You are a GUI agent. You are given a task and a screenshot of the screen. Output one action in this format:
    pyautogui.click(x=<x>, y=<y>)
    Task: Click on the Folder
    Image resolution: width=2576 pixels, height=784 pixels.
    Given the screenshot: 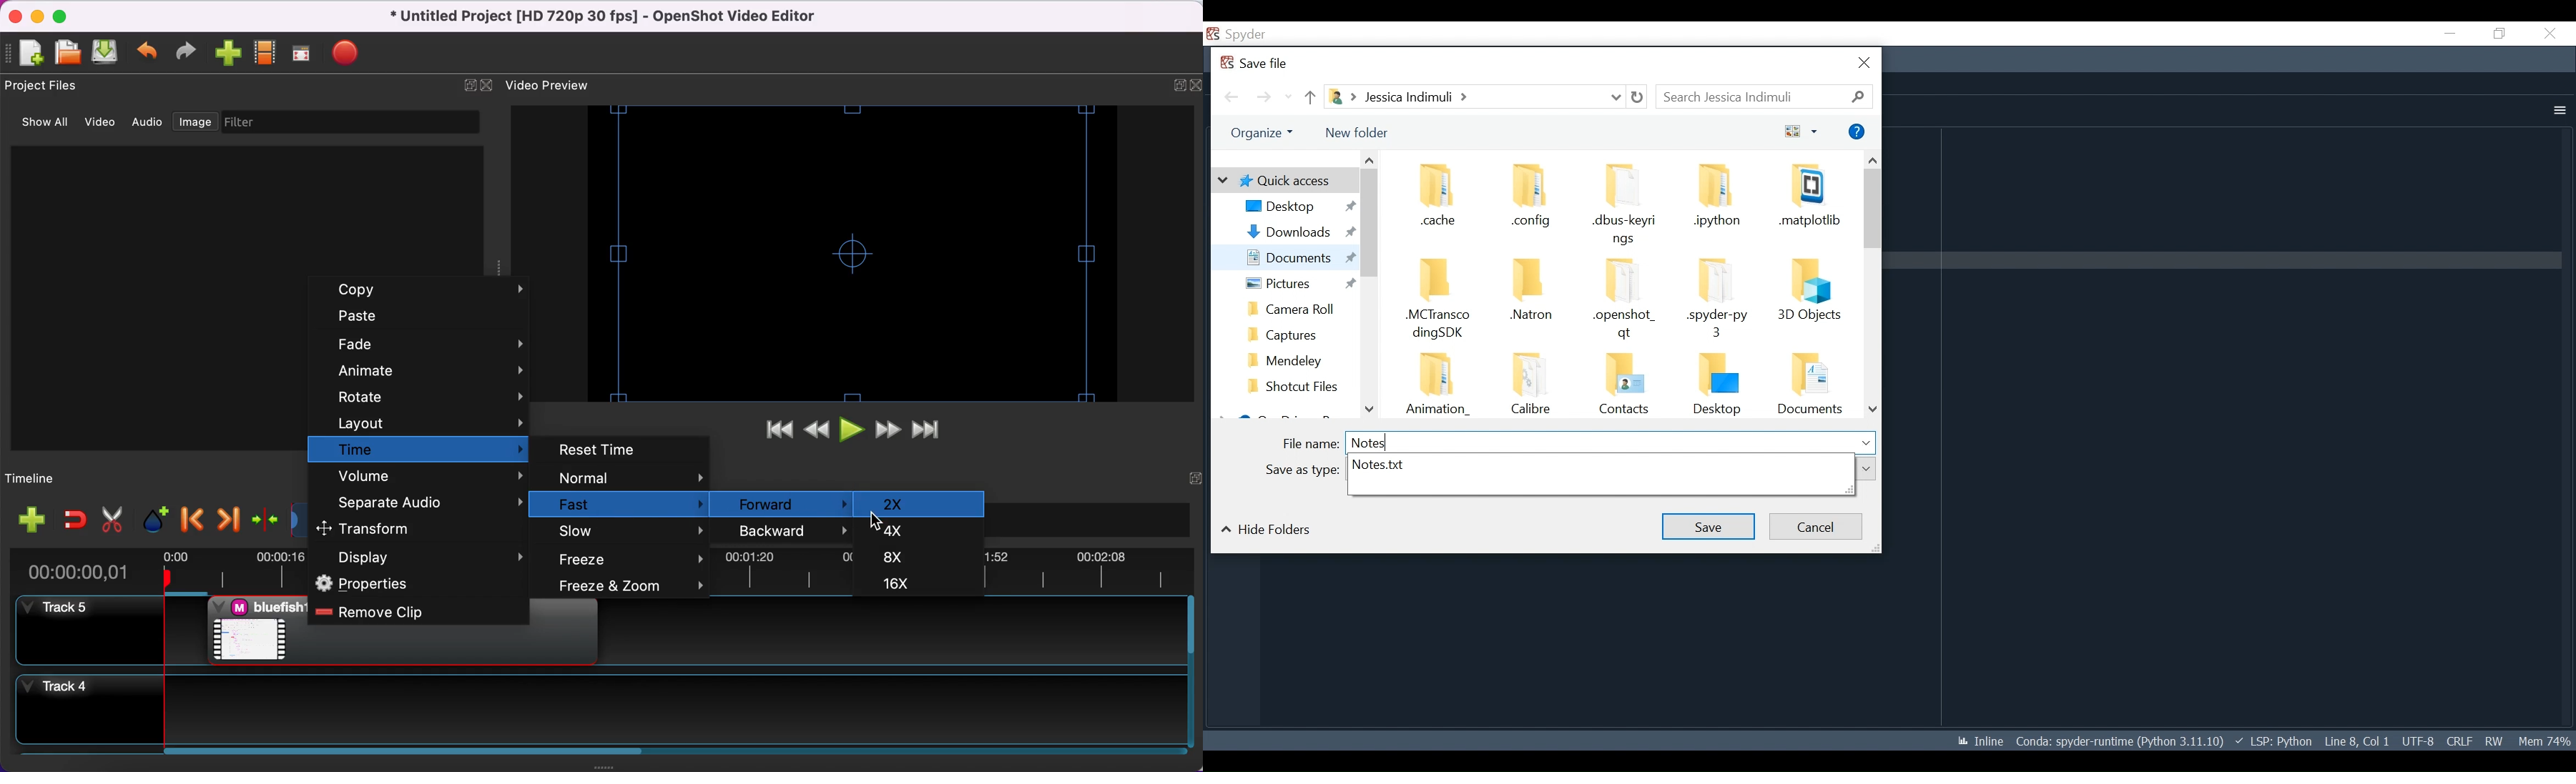 What is the action you would take?
    pyautogui.click(x=1294, y=307)
    